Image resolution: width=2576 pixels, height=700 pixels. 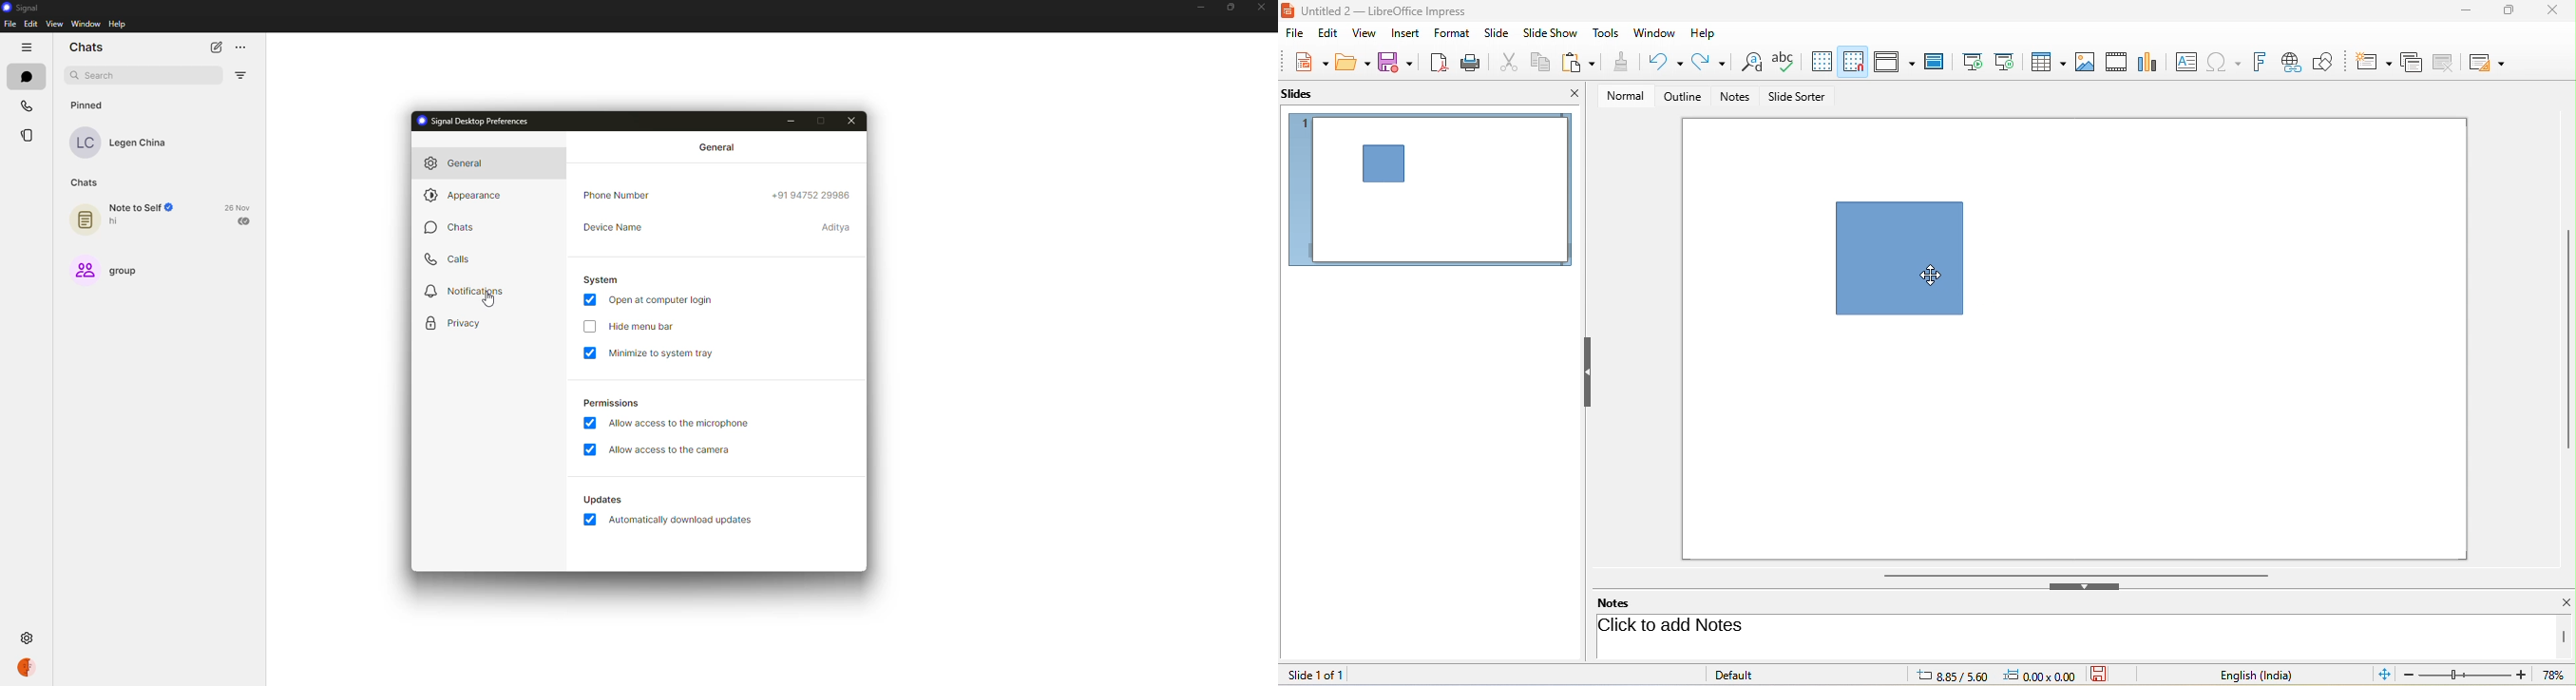 I want to click on side, so click(x=1500, y=33).